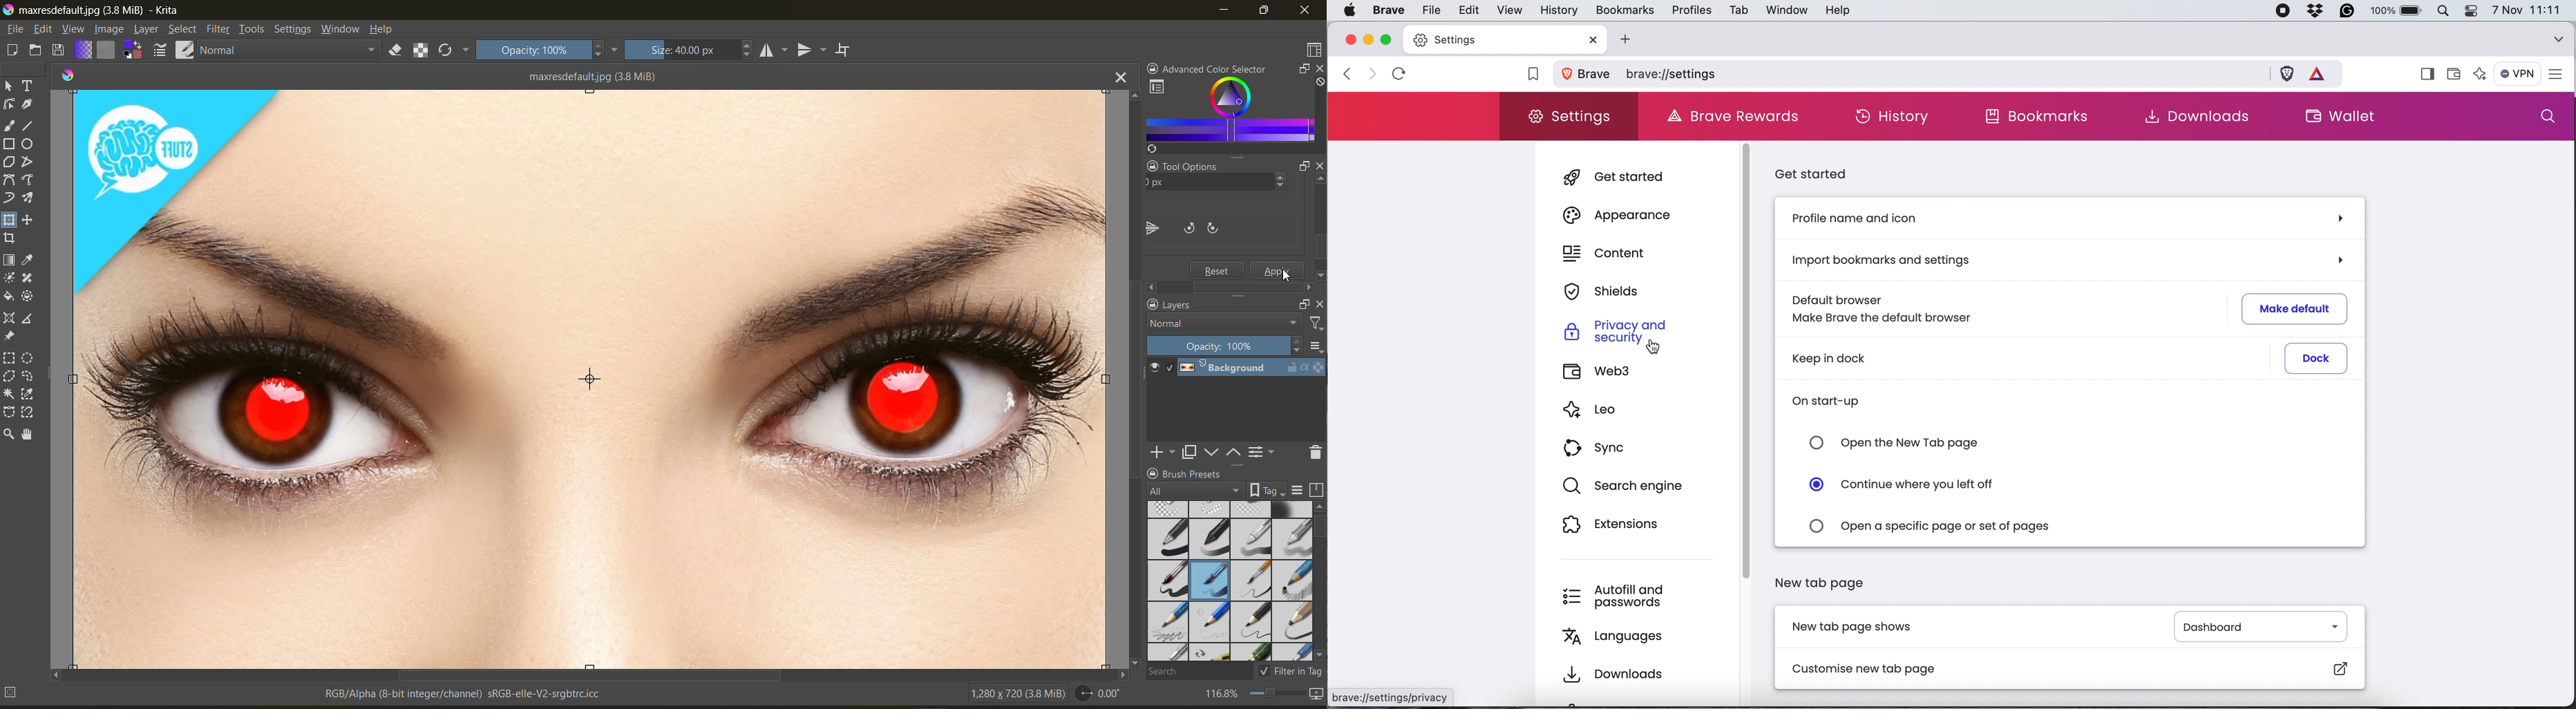 Image resolution: width=2576 pixels, height=728 pixels. What do you see at coordinates (1131, 378) in the screenshot?
I see `vertical scroll bar` at bounding box center [1131, 378].